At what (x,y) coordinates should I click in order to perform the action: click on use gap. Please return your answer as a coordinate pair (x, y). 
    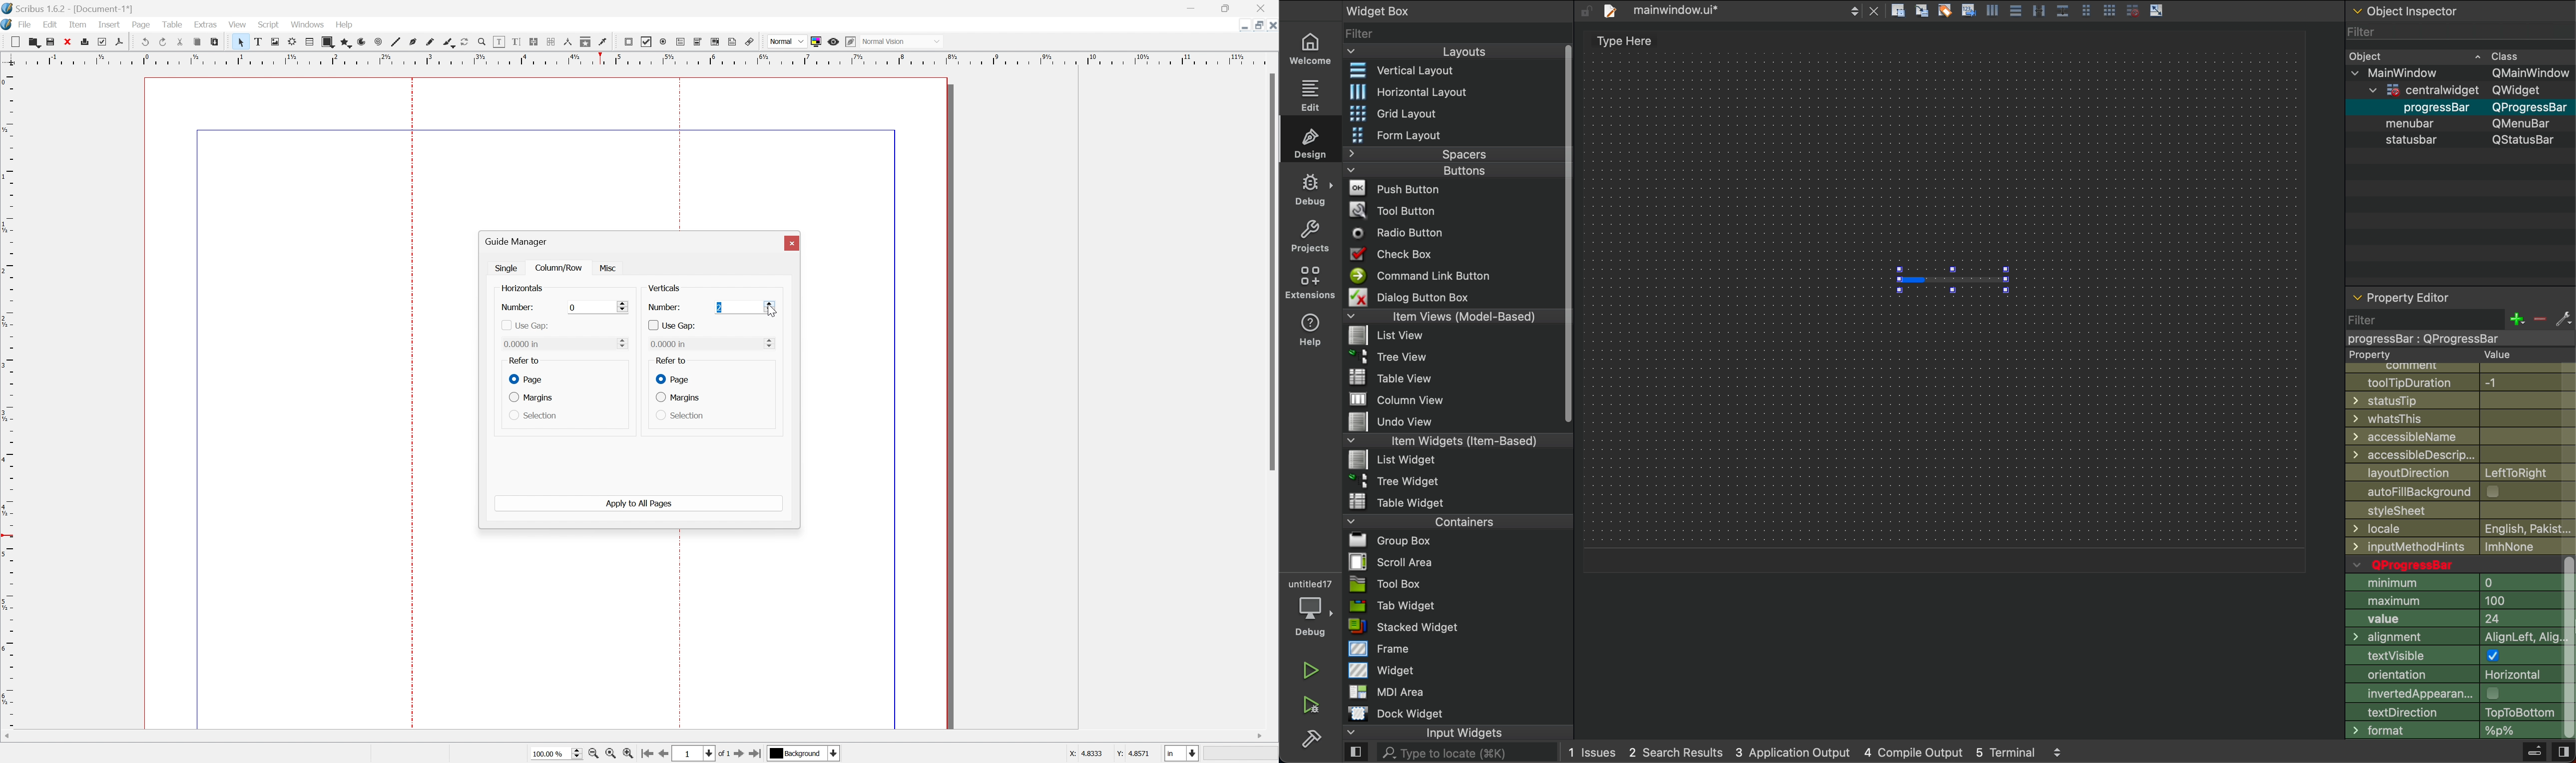
    Looking at the image, I should click on (671, 325).